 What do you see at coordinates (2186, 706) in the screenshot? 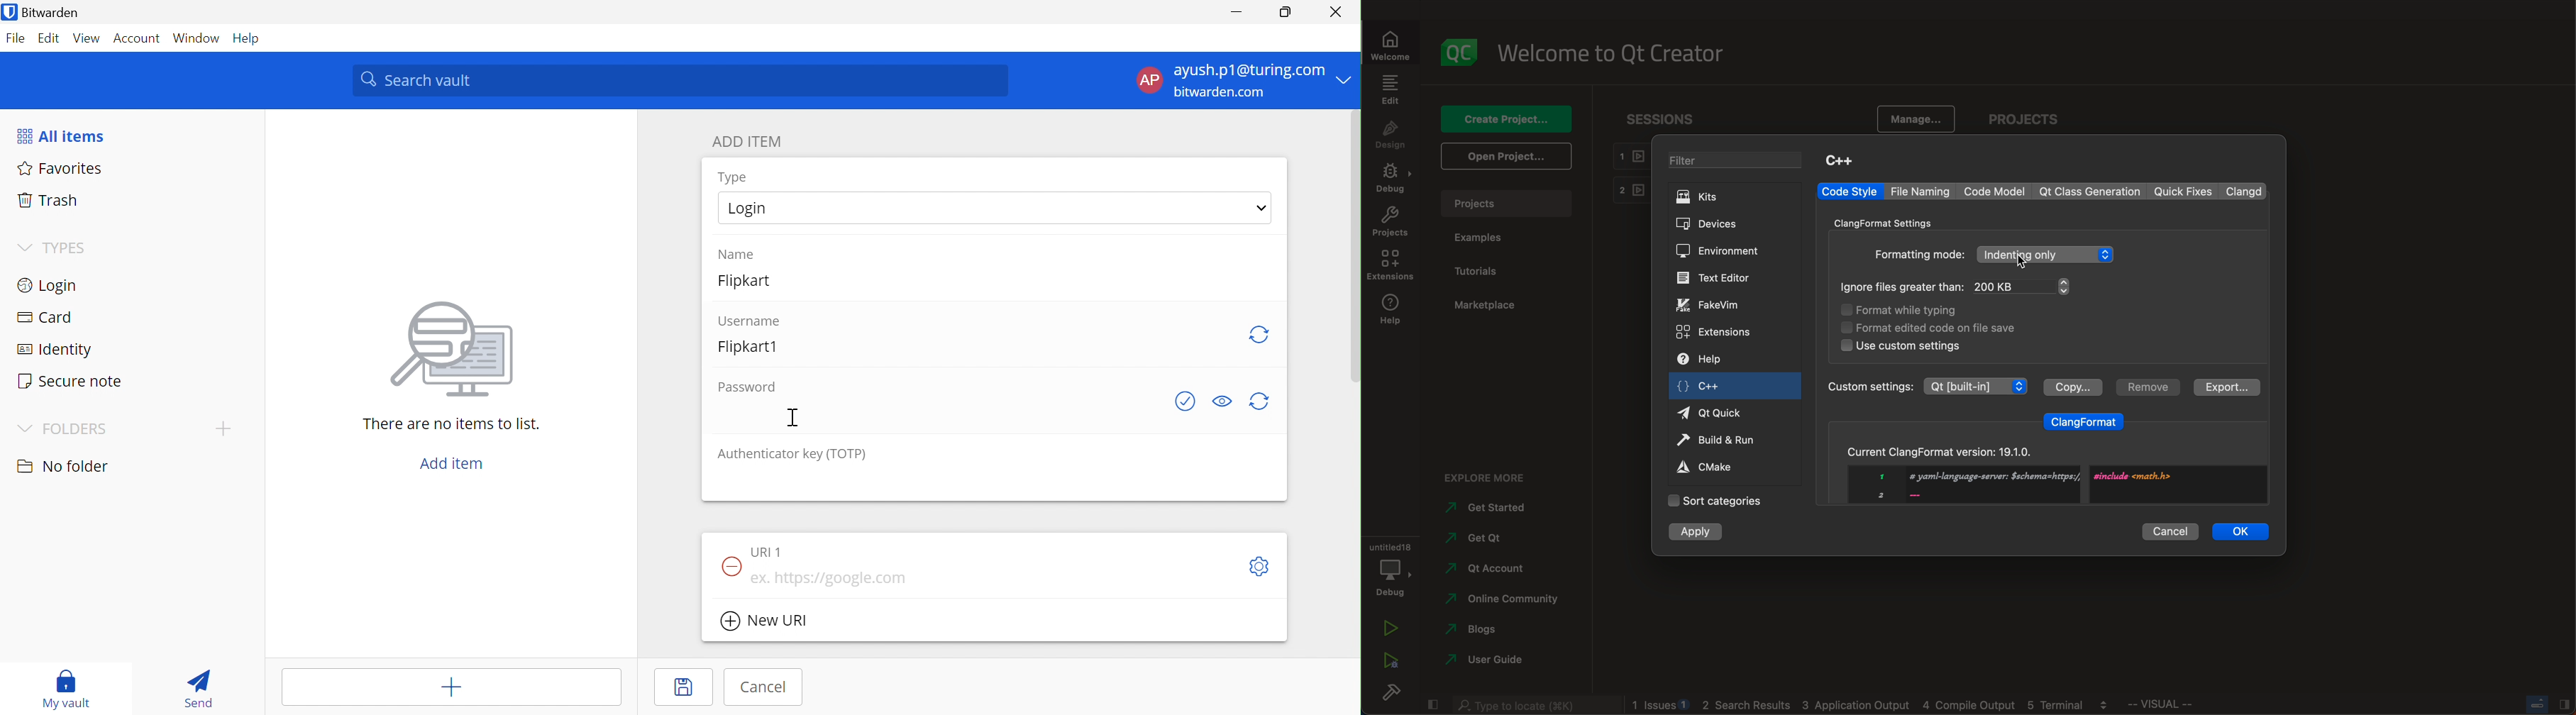
I see `visual` at bounding box center [2186, 706].